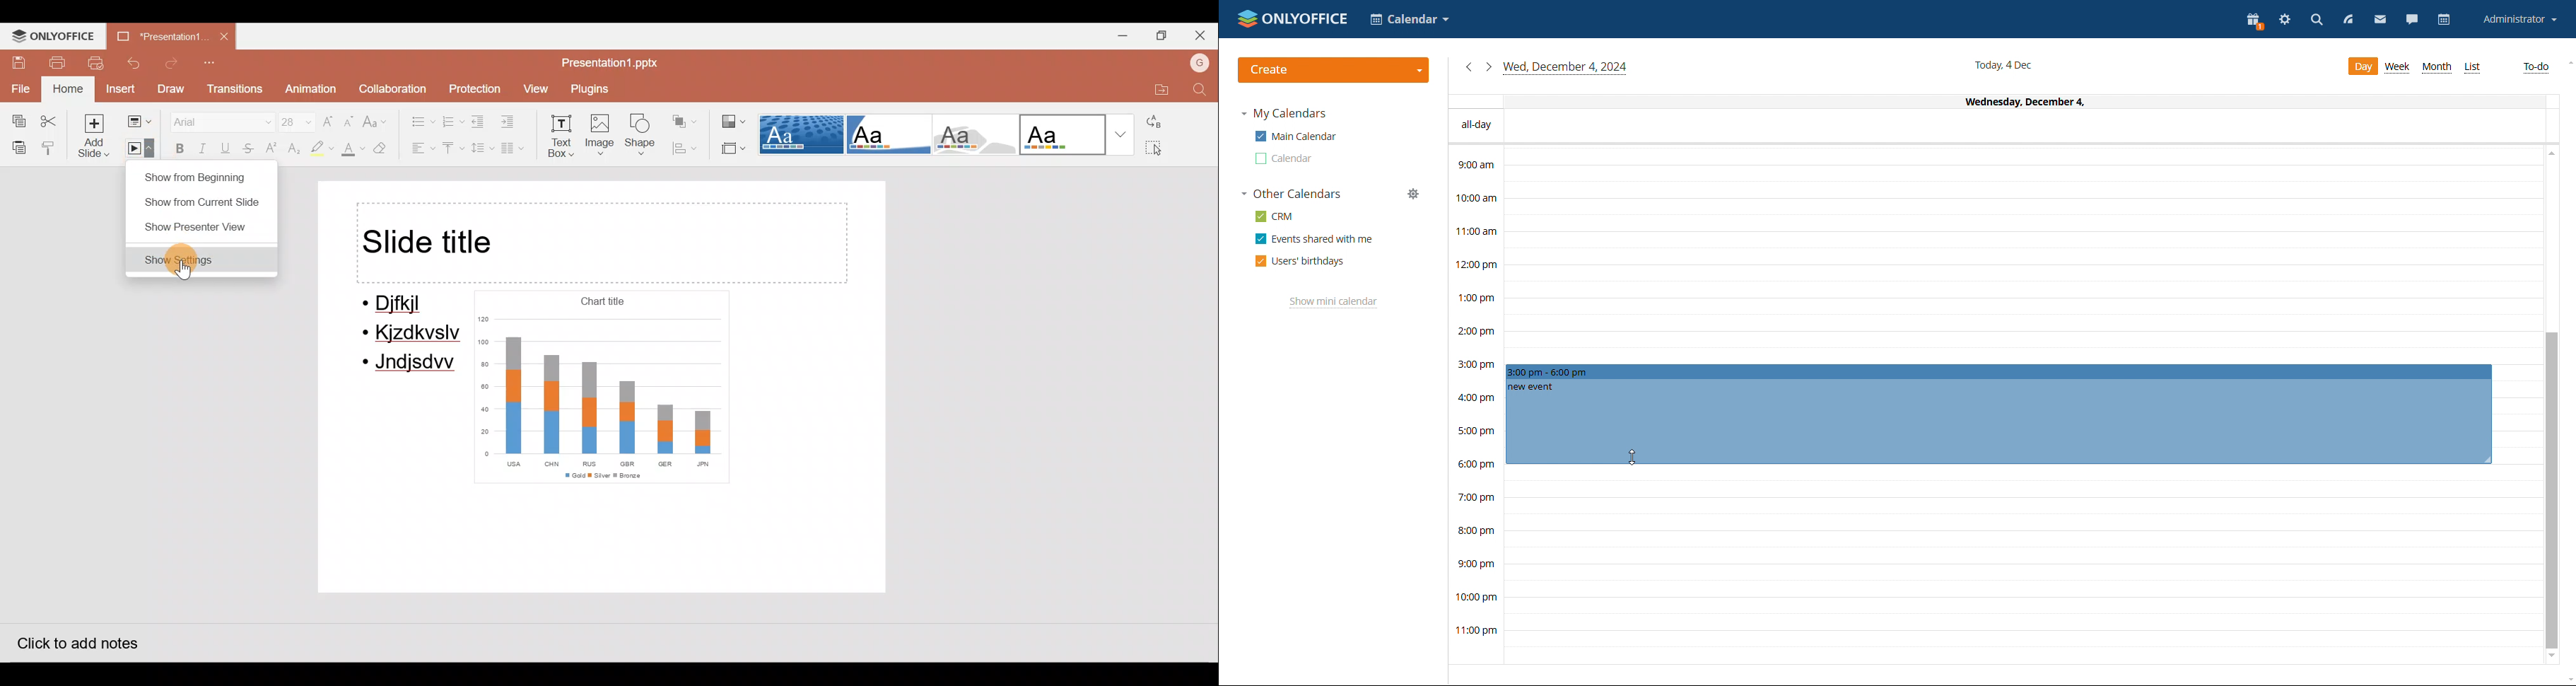 The width and height of the screenshot is (2576, 700). I want to click on Font name, so click(220, 119).